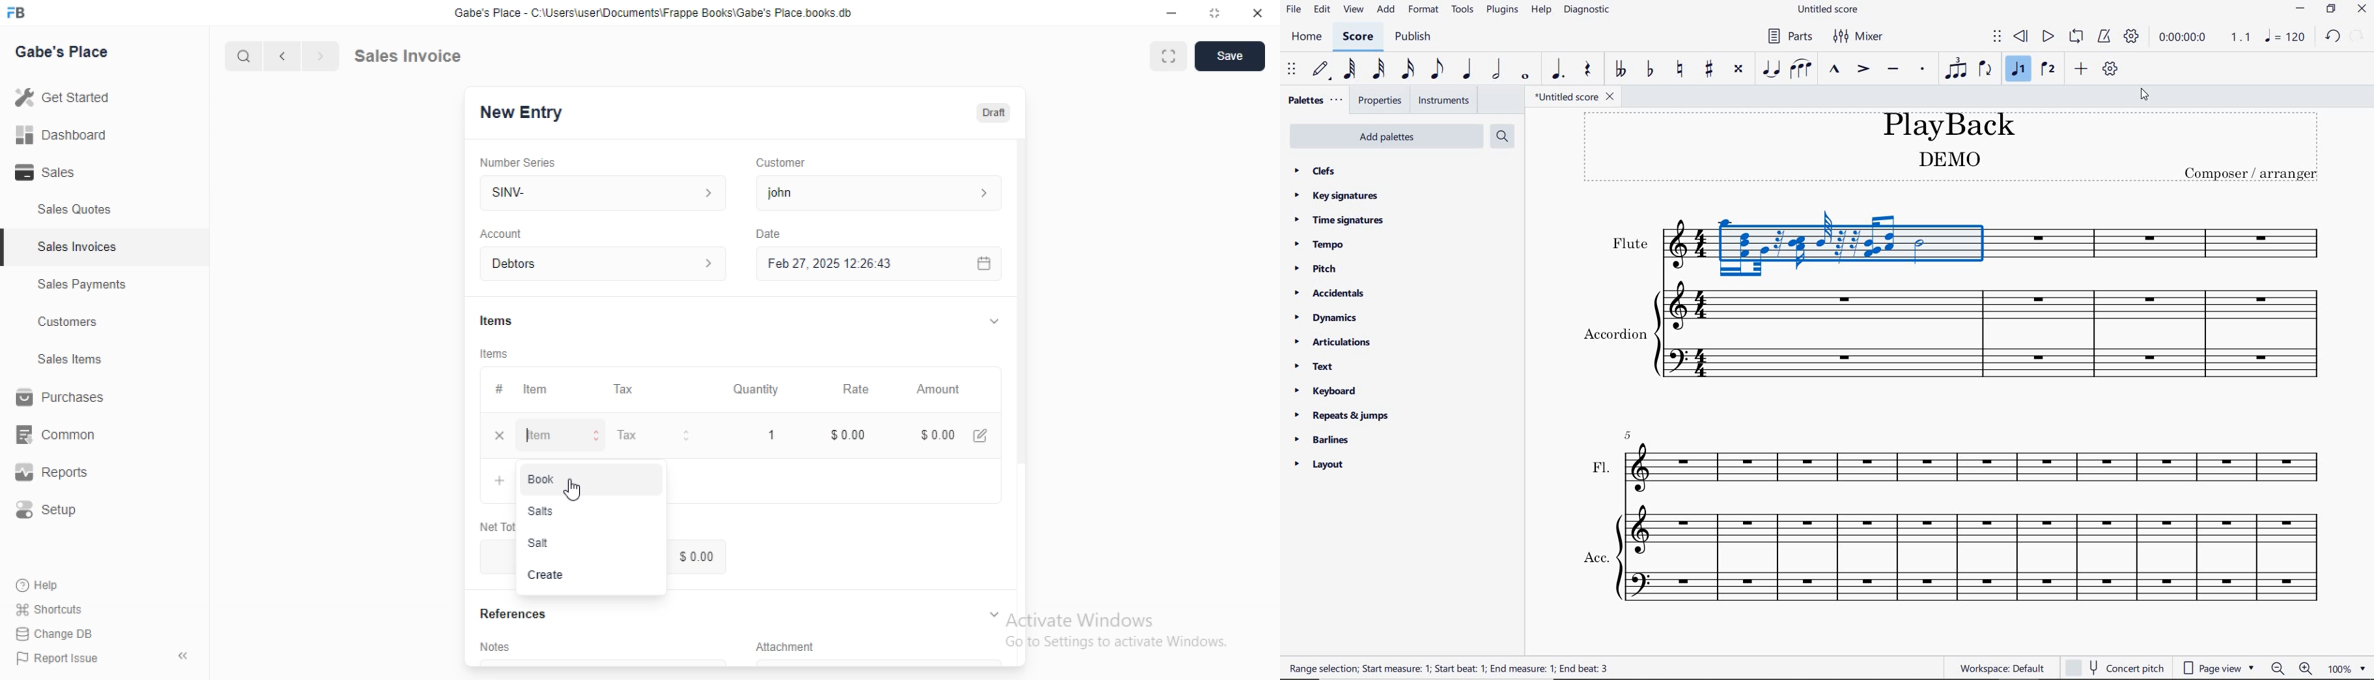 This screenshot has height=700, width=2380. Describe the element at coordinates (2300, 7) in the screenshot. I see `minimize` at that location.